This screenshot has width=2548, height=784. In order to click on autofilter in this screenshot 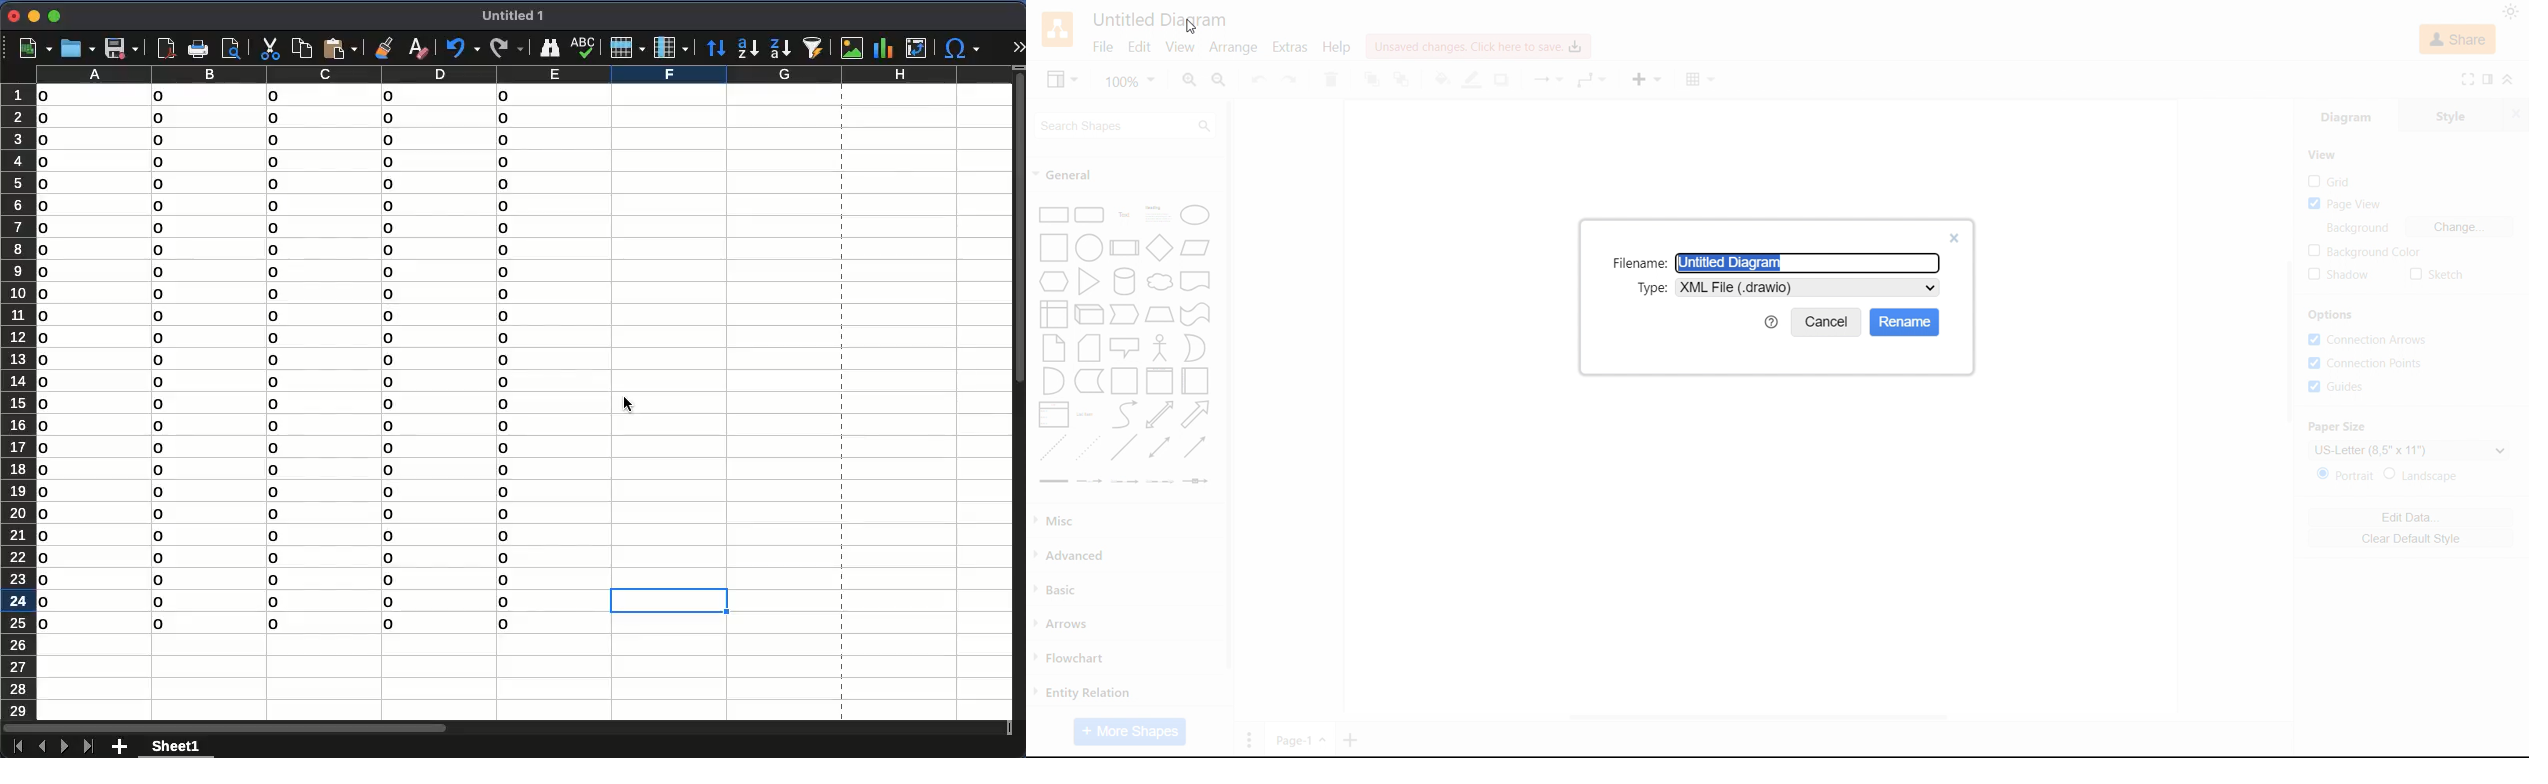, I will do `click(814, 46)`.